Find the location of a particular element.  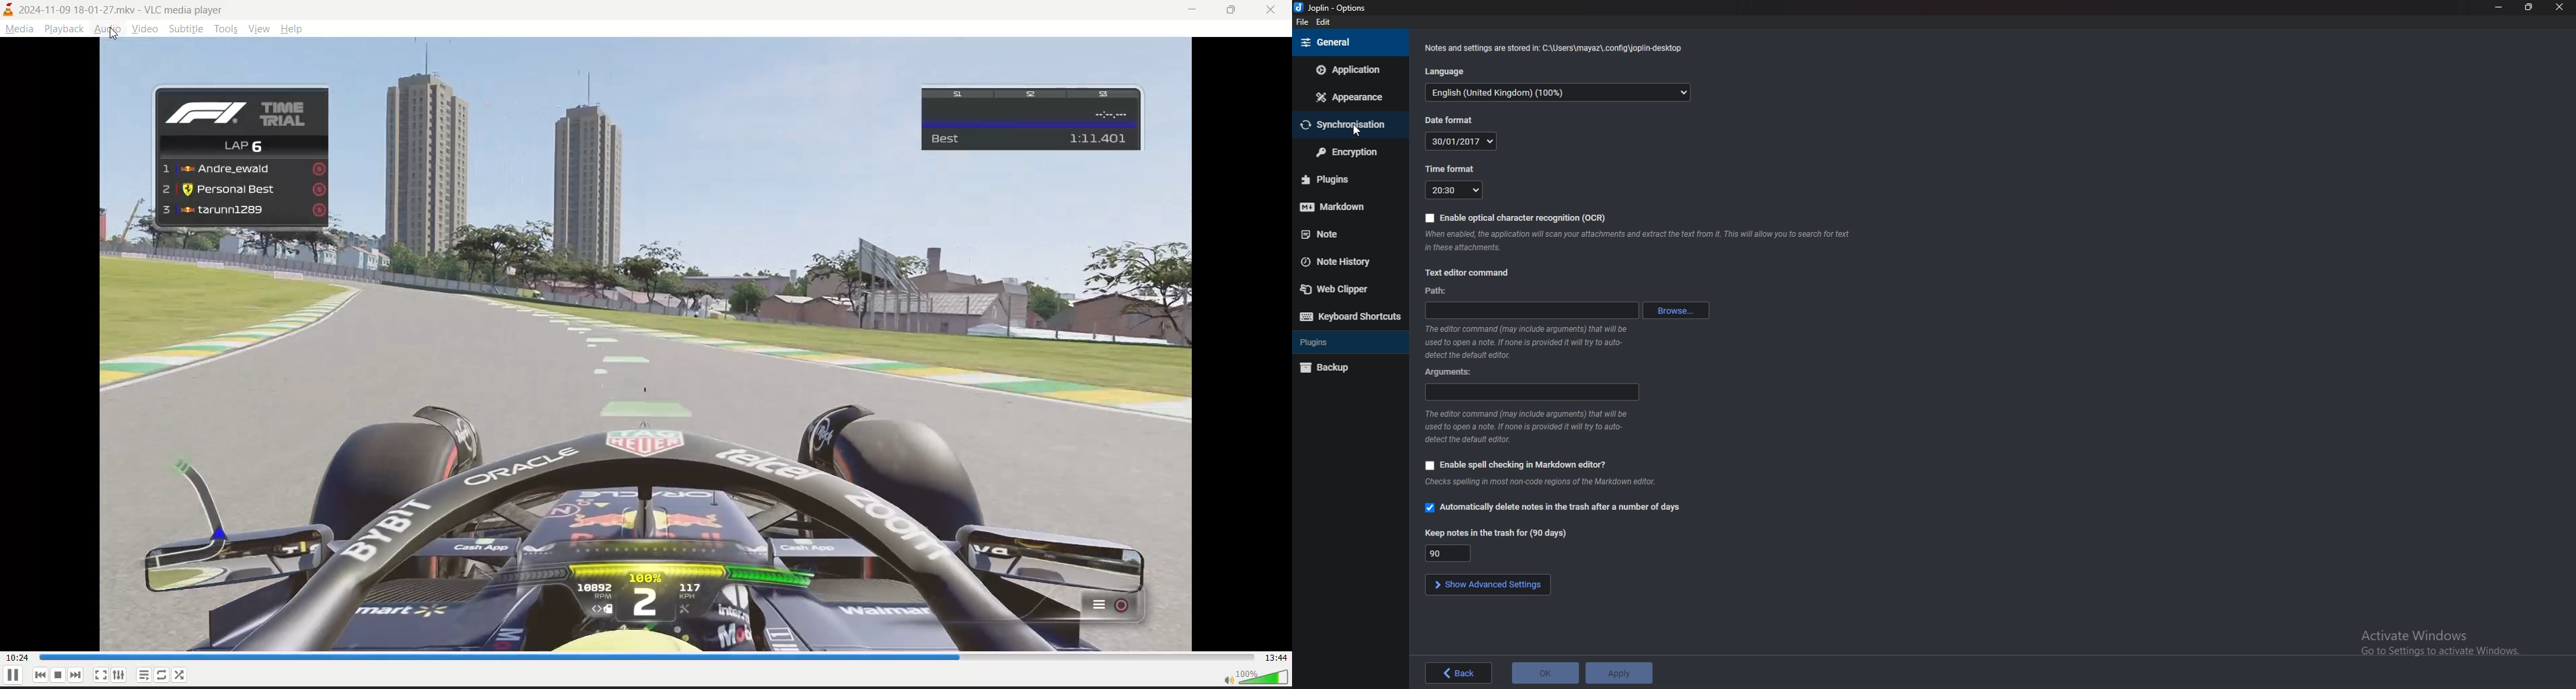

file is located at coordinates (1301, 23).